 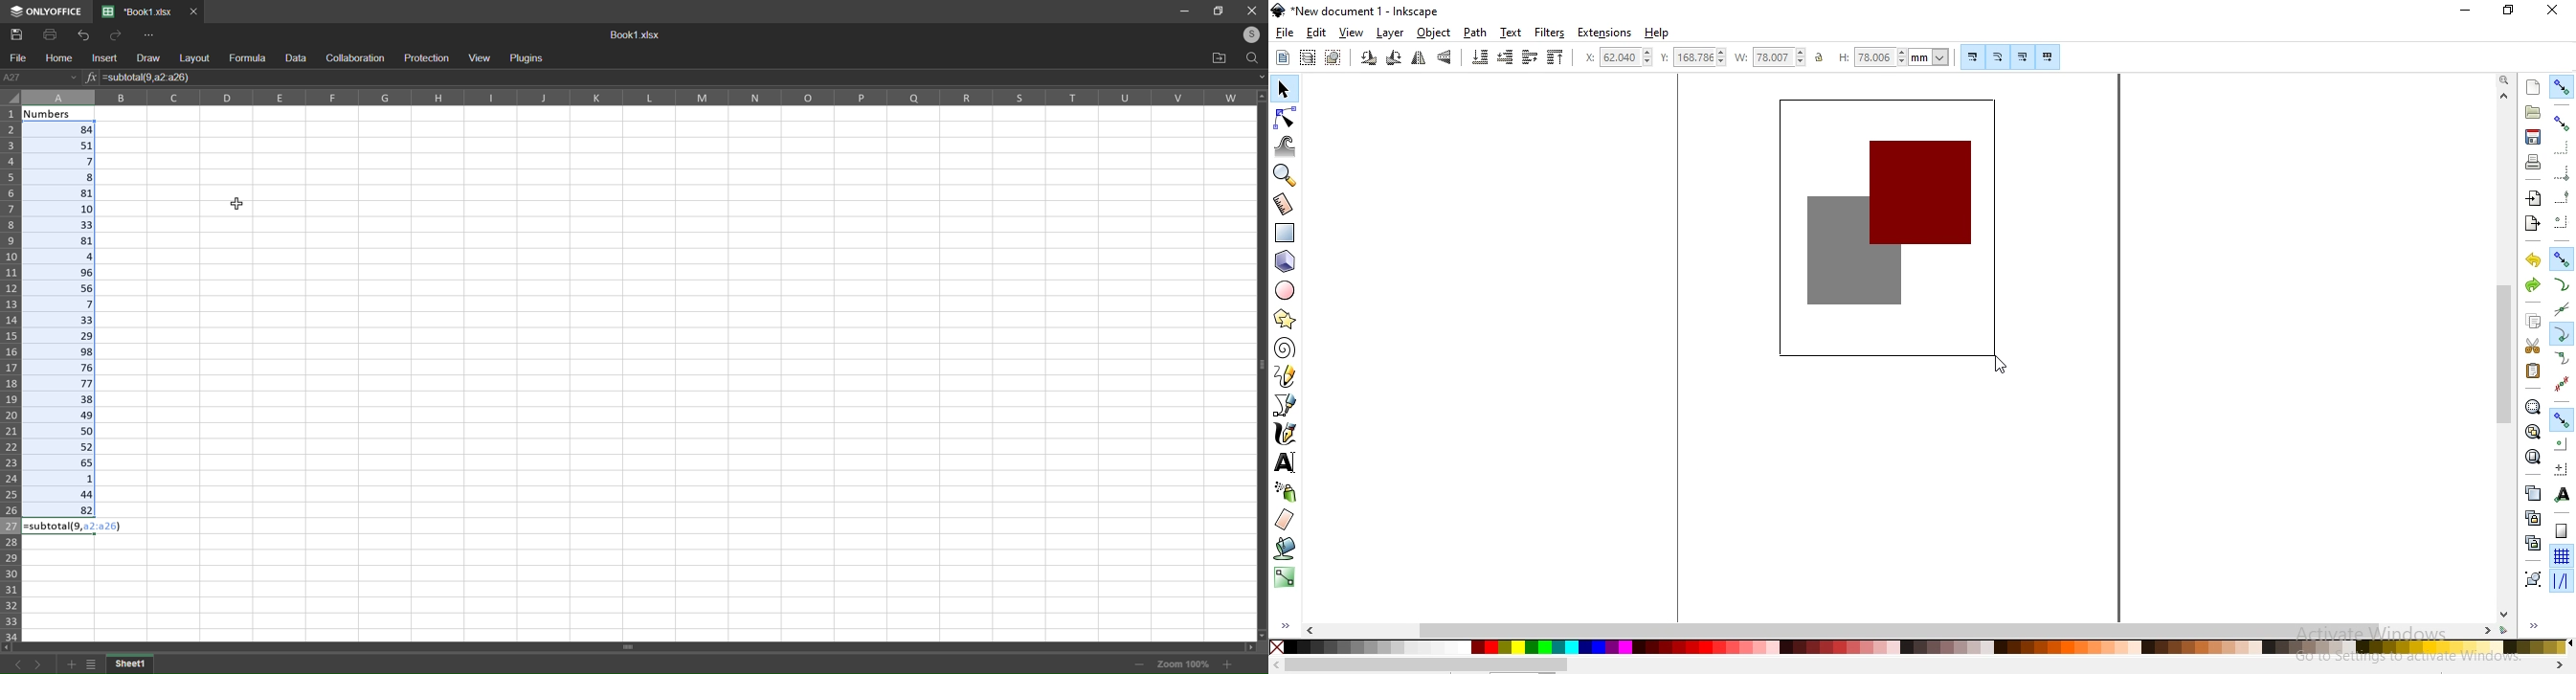 I want to click on scrollbar, so click(x=2505, y=353).